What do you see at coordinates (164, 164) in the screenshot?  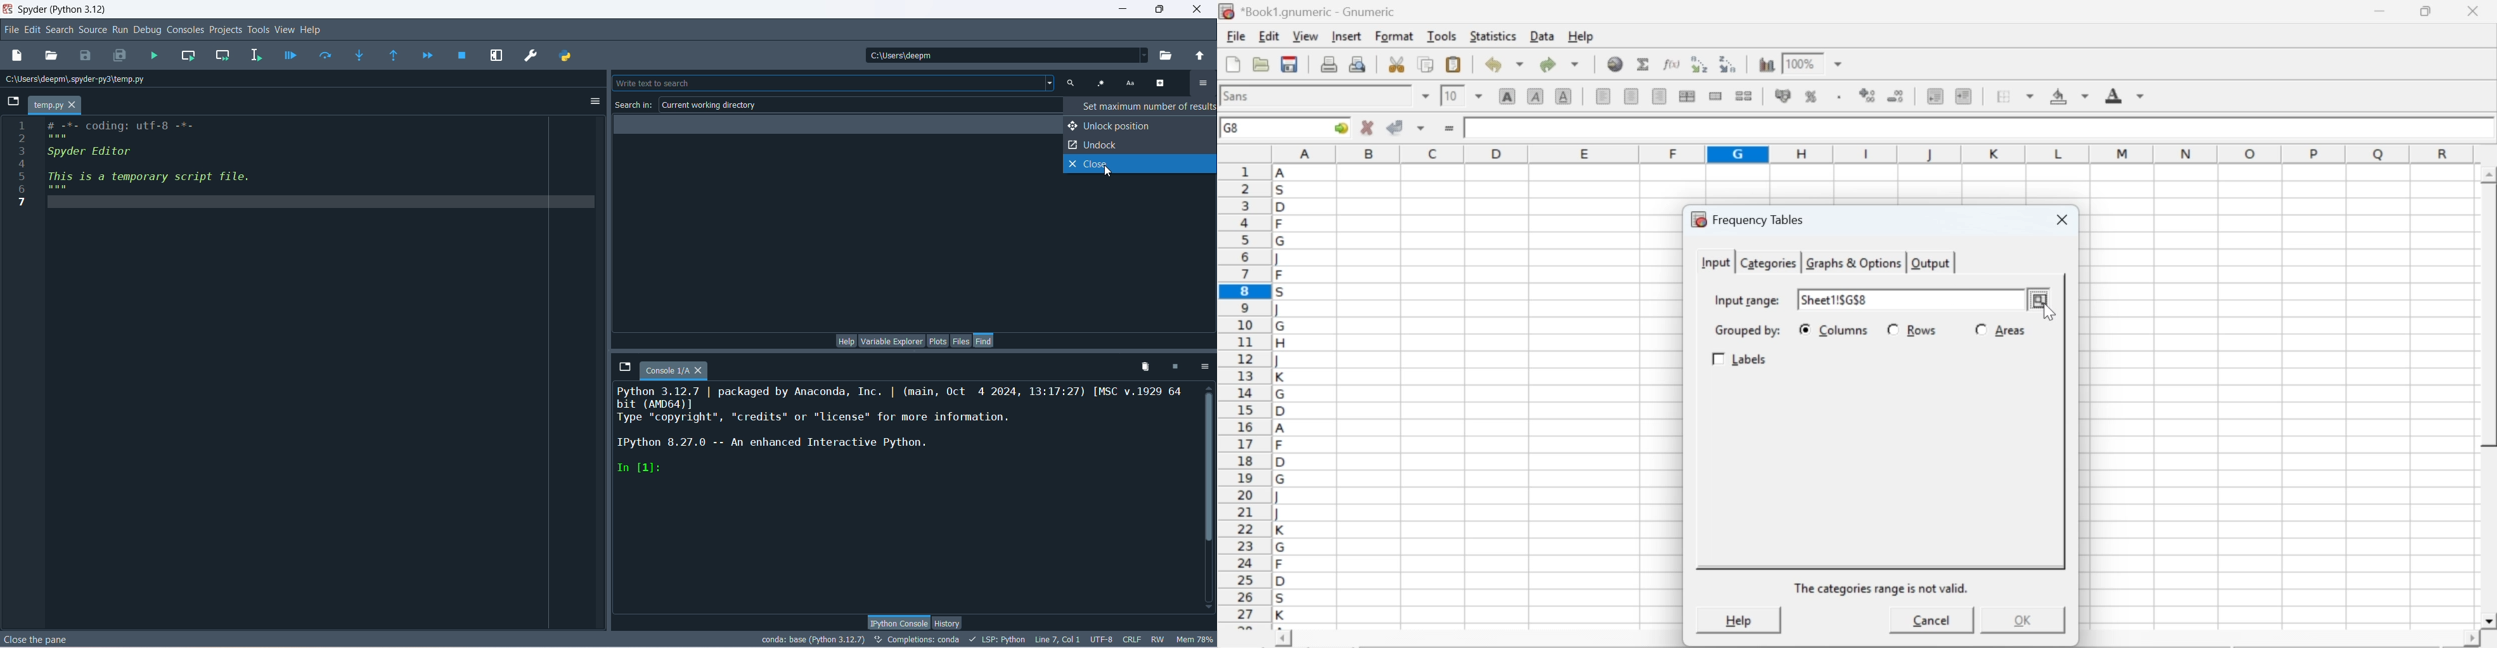 I see `editor pane text` at bounding box center [164, 164].